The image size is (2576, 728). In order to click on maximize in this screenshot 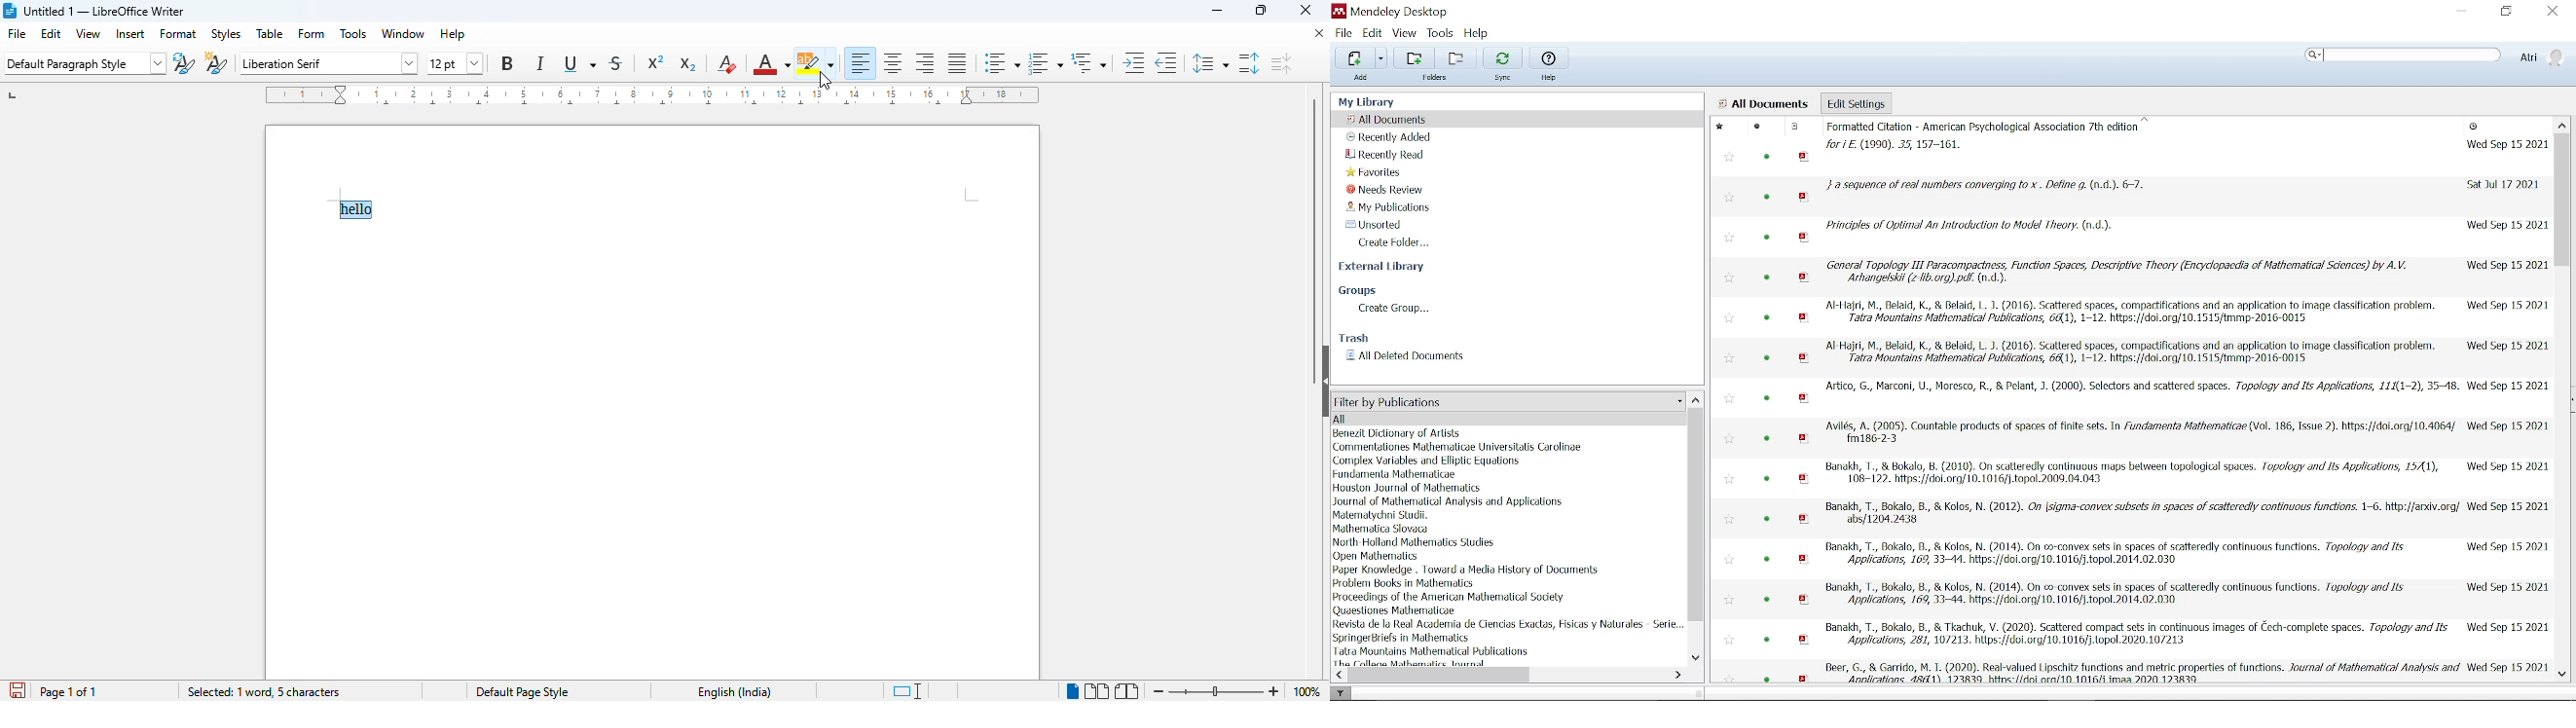, I will do `click(1260, 9)`.